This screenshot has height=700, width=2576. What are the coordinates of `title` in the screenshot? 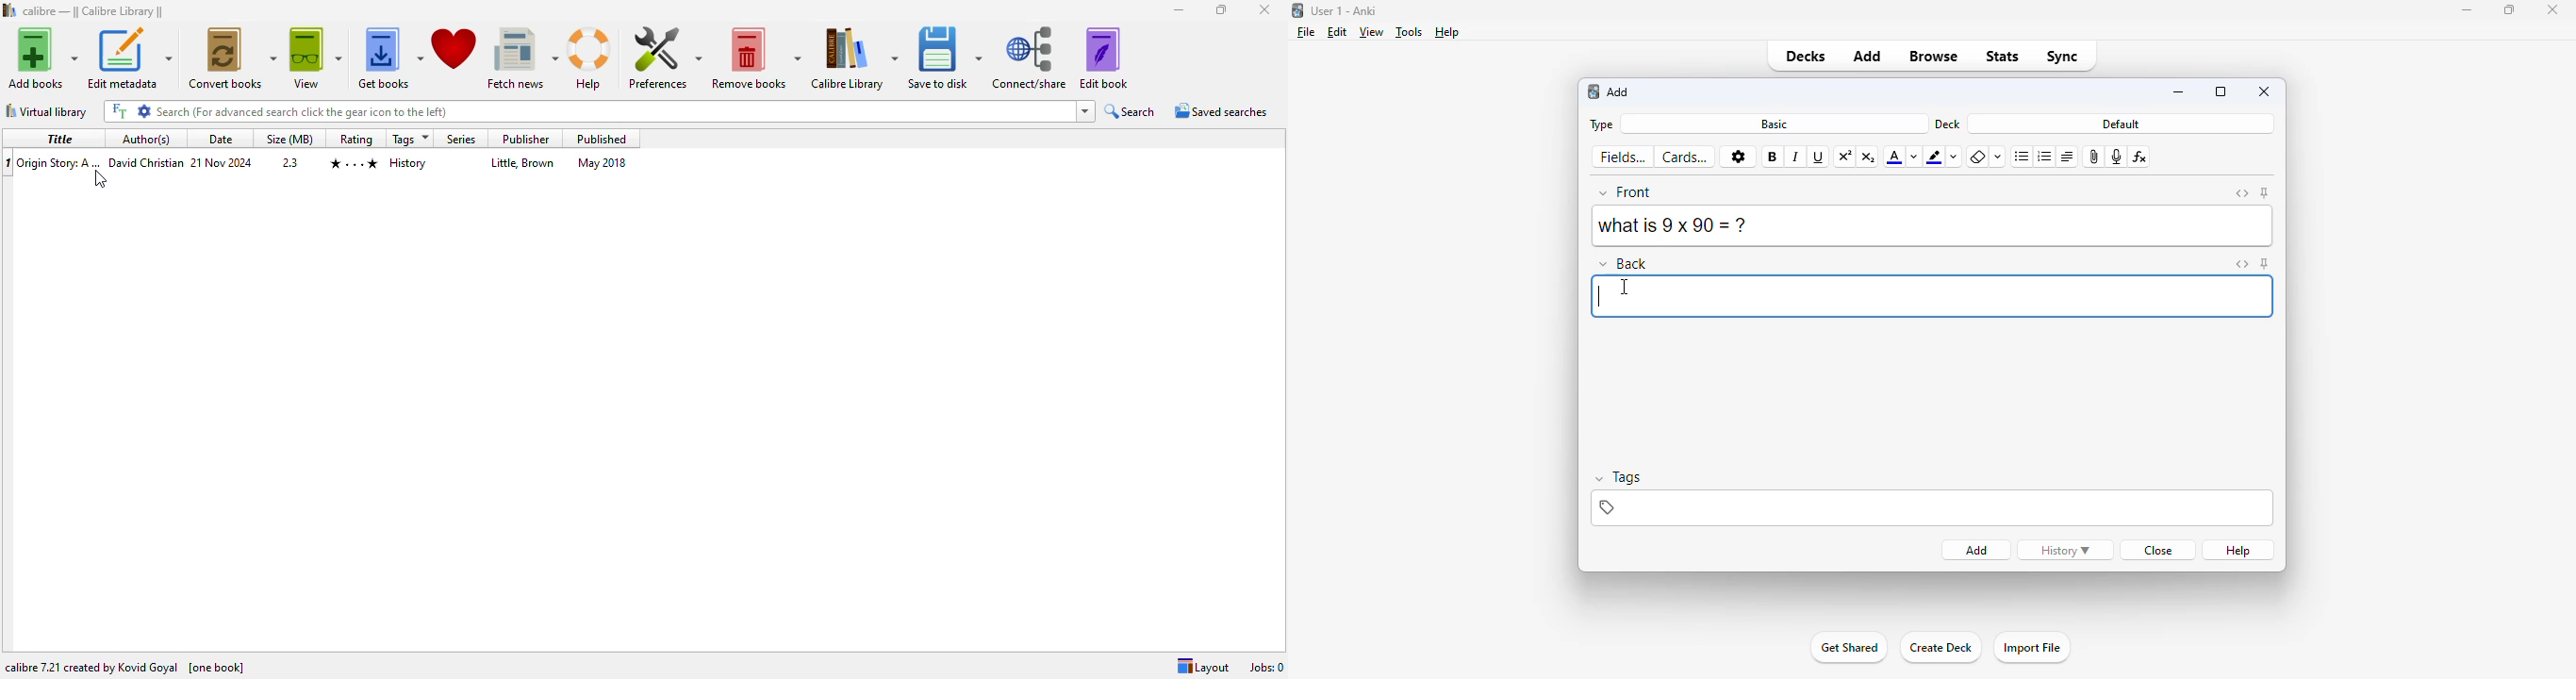 It's located at (60, 139).